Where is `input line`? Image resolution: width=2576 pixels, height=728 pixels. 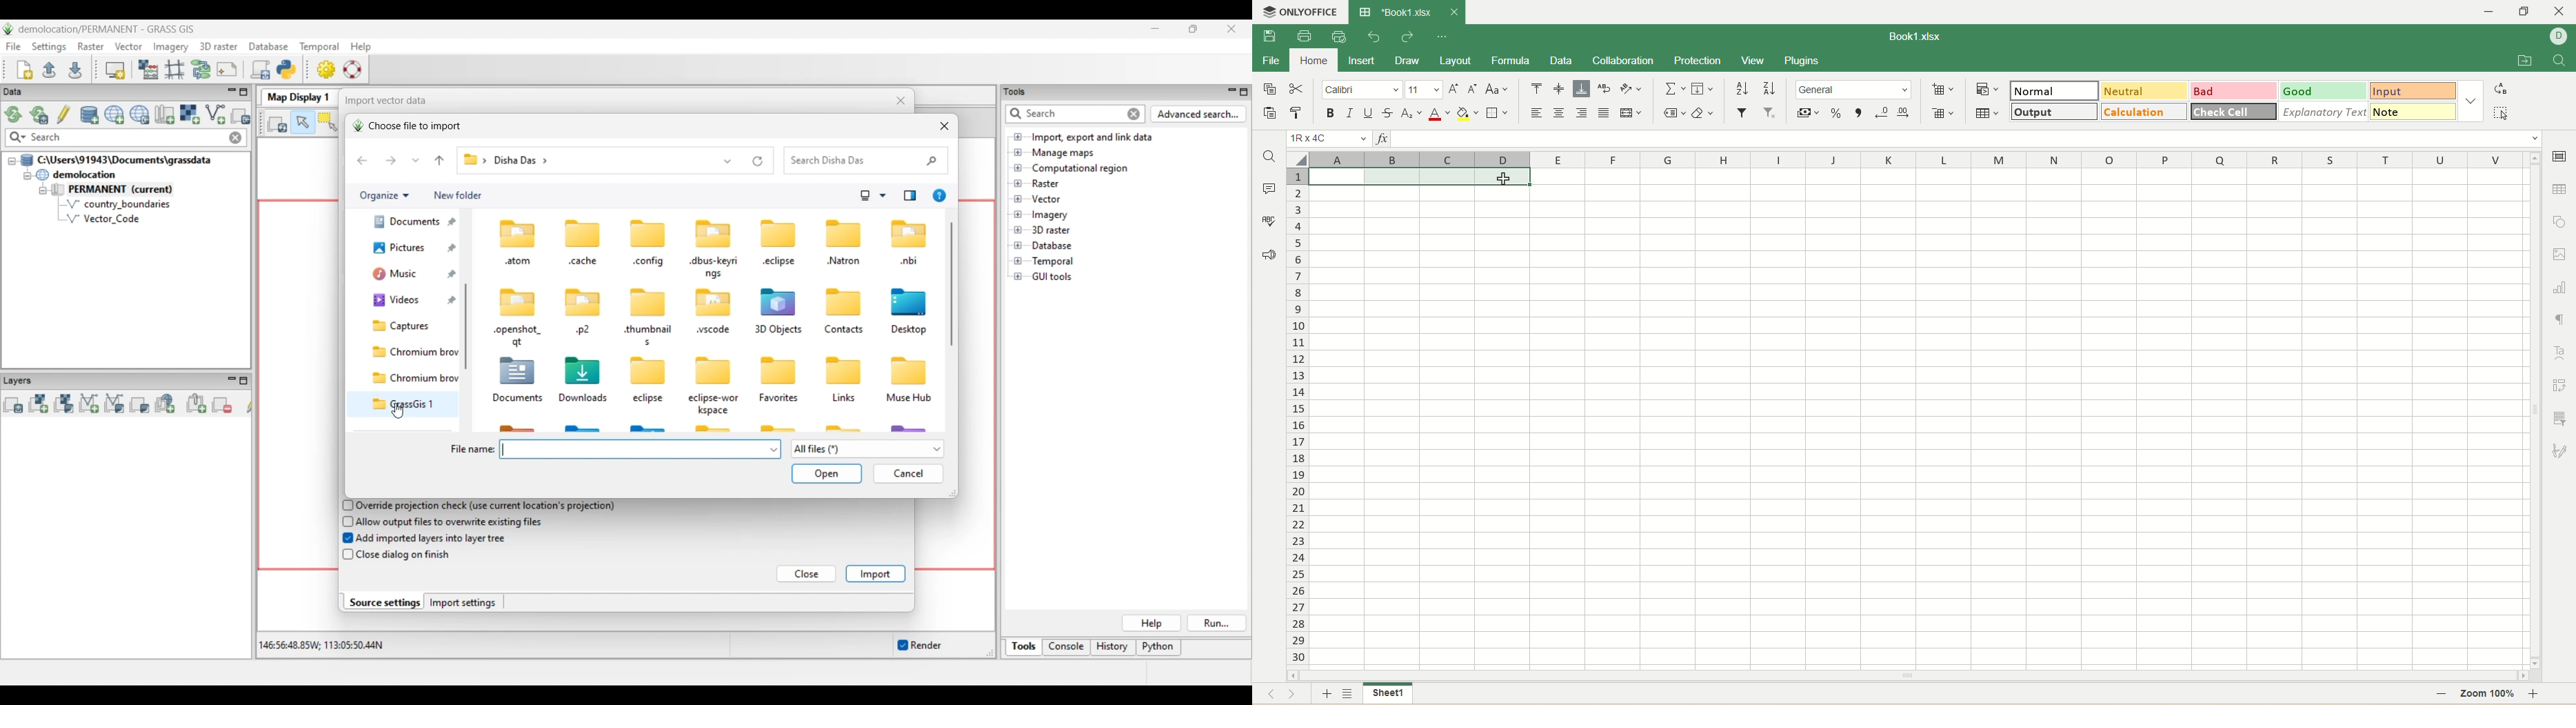 input line is located at coordinates (1969, 139).